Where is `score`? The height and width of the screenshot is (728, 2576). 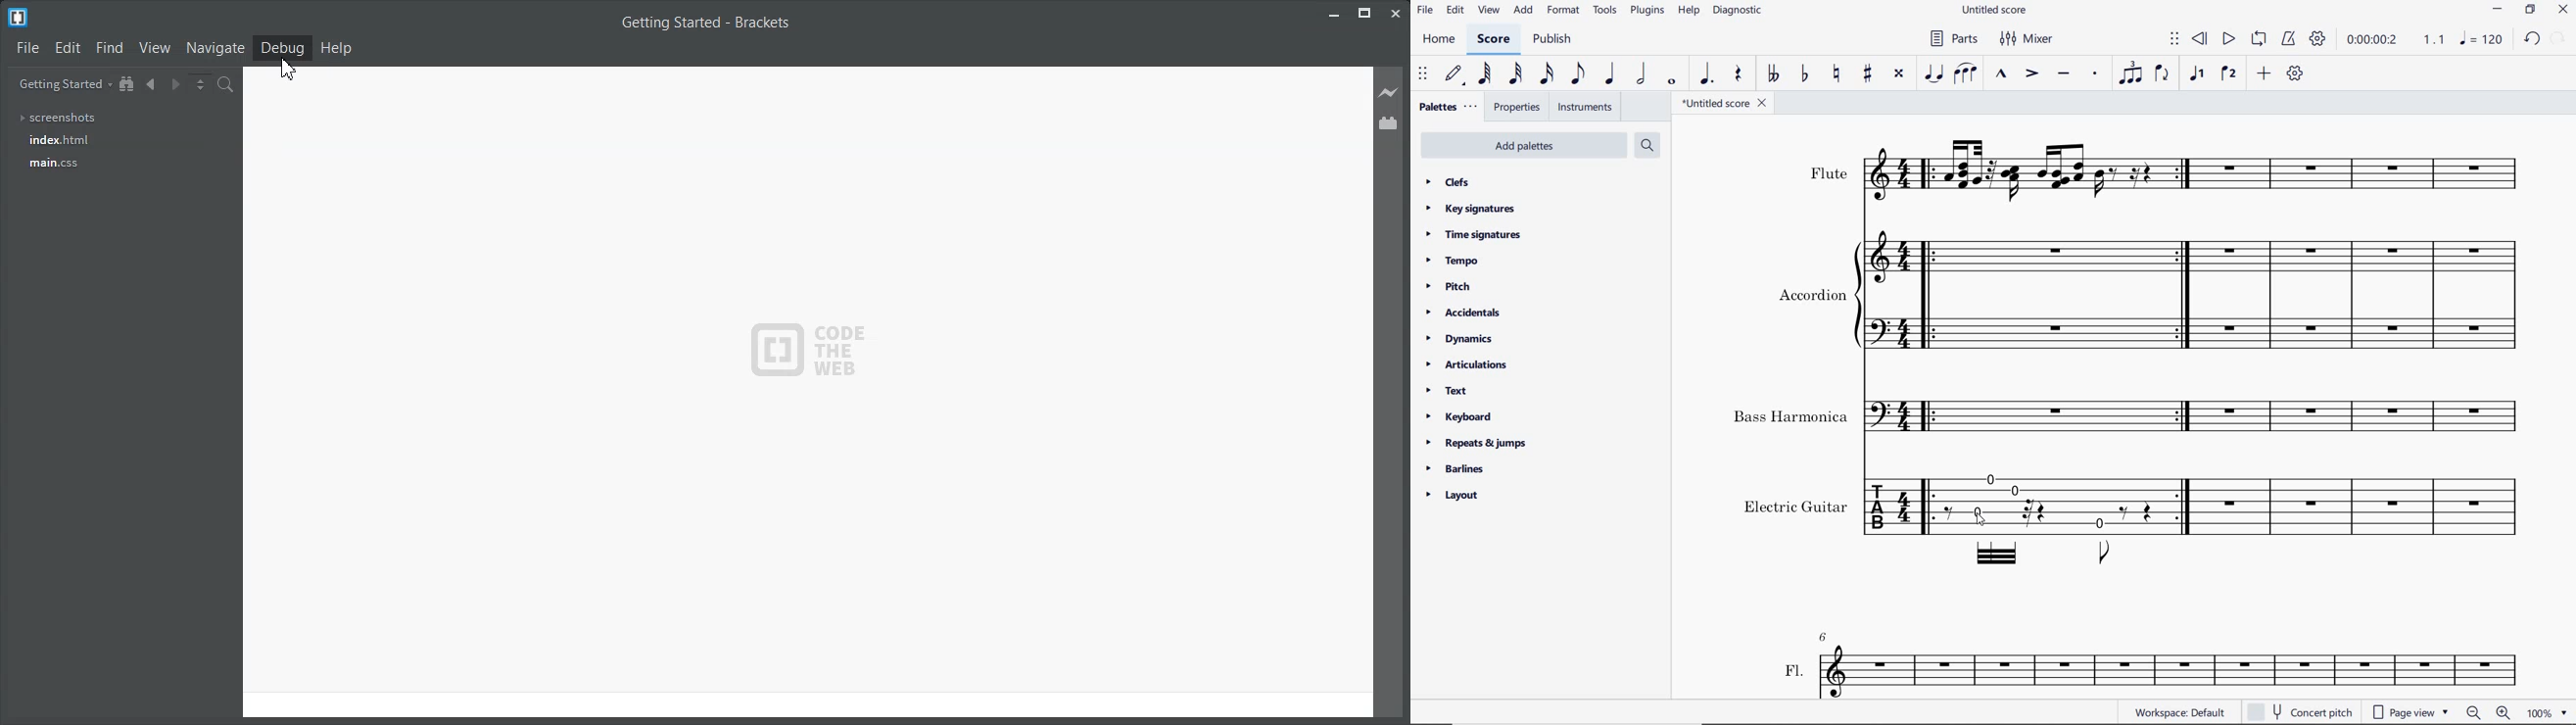 score is located at coordinates (1495, 40).